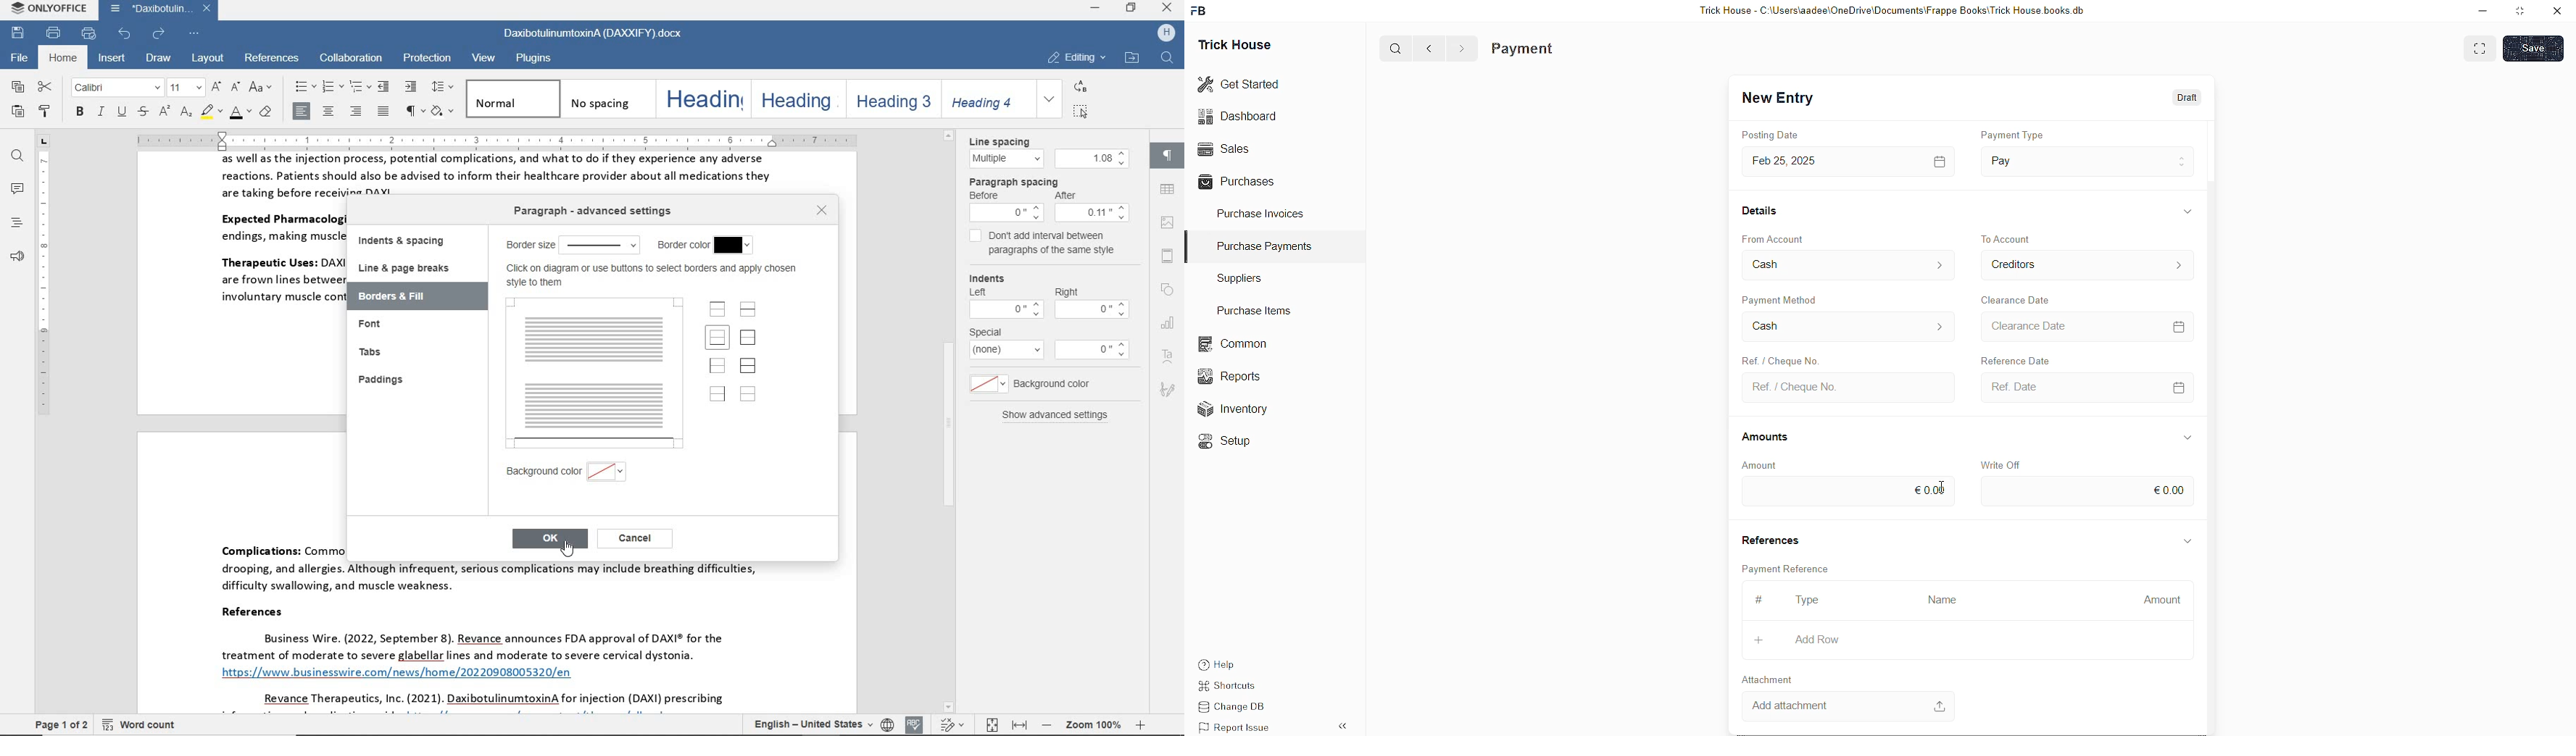 This screenshot has height=756, width=2576. What do you see at coordinates (719, 309) in the screenshot?
I see `set top borders only` at bounding box center [719, 309].